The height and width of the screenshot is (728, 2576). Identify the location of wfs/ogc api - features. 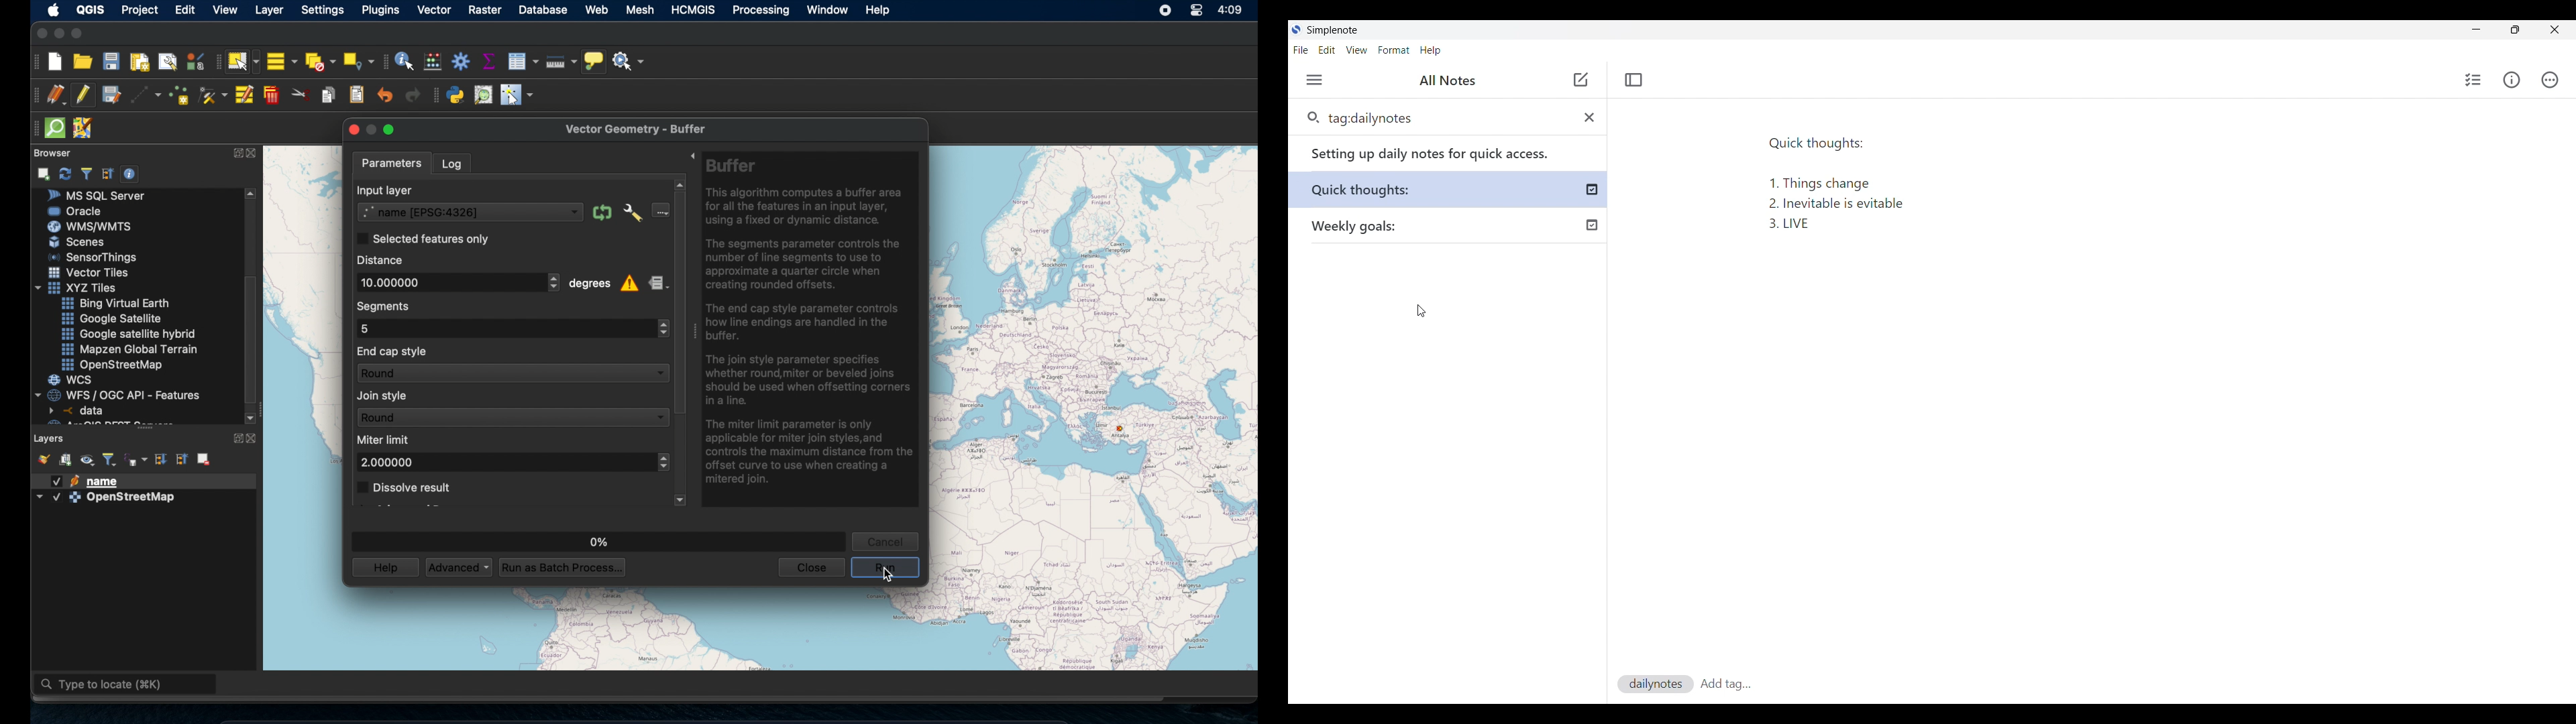
(119, 394).